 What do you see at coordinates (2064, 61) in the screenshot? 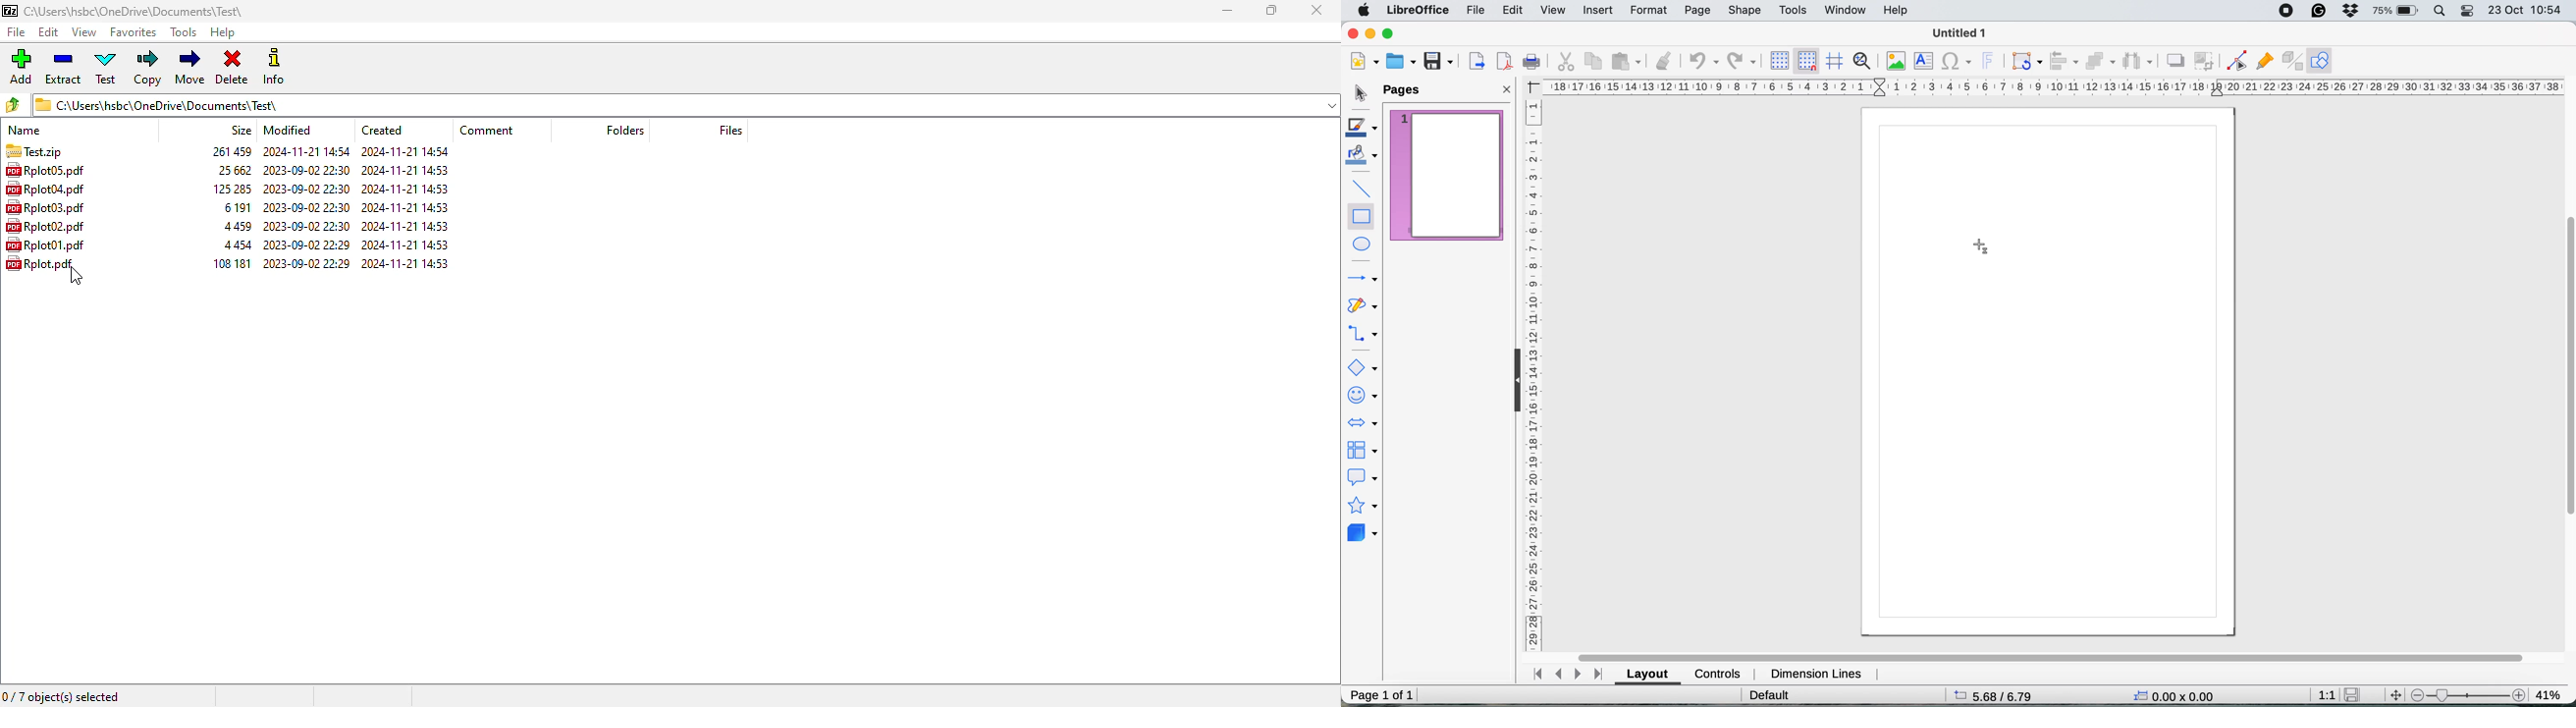
I see `align objects` at bounding box center [2064, 61].